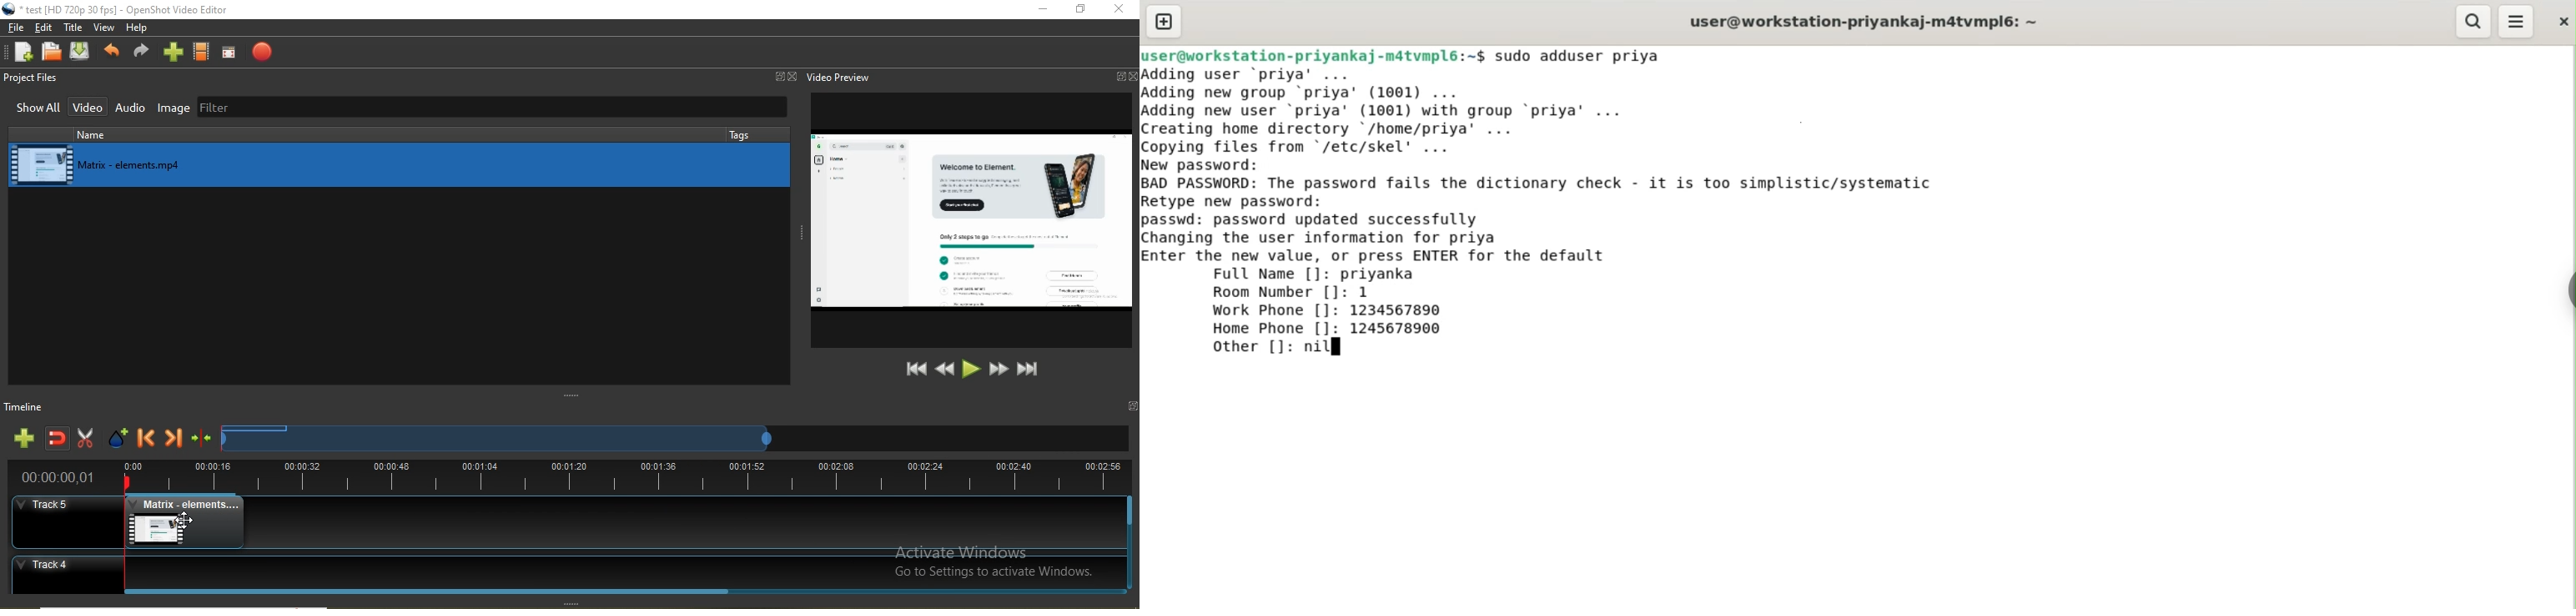 This screenshot has width=2576, height=616. Describe the element at coordinates (1864, 23) in the screenshot. I see `user@workstation-priyankaj-m4tvmpl6: ~` at that location.